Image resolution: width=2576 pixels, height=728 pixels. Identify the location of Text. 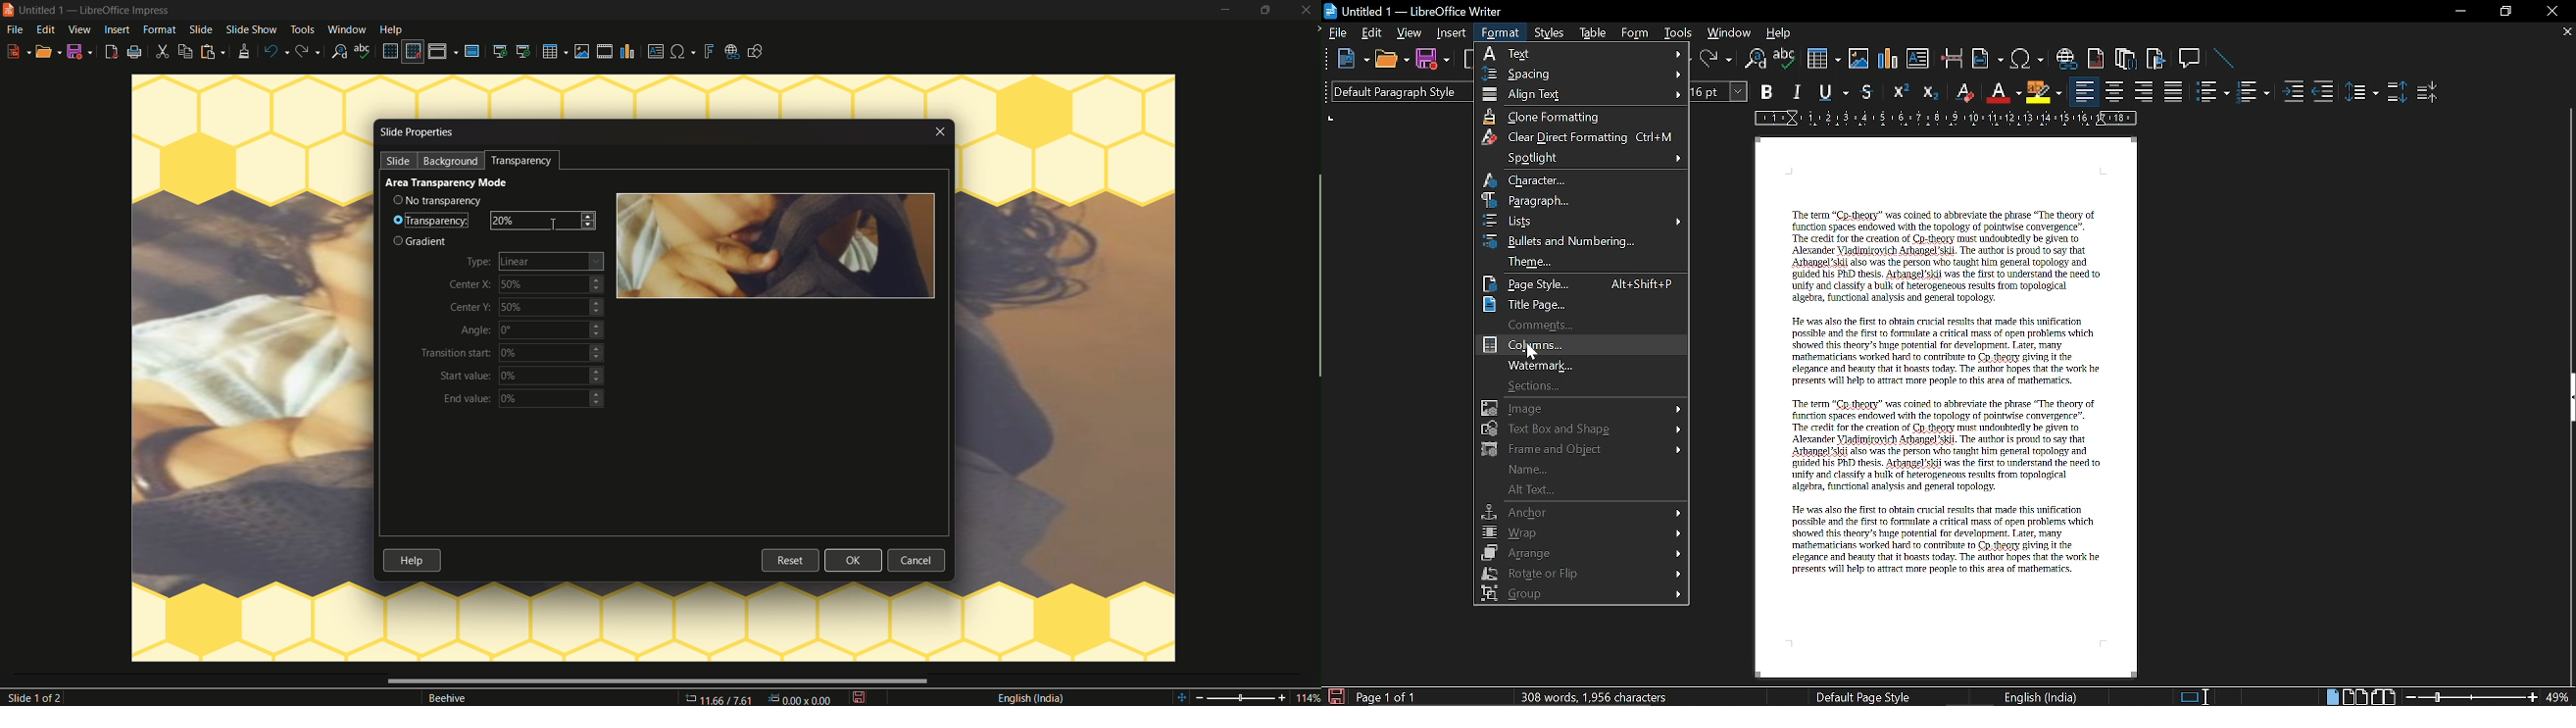
(1583, 53).